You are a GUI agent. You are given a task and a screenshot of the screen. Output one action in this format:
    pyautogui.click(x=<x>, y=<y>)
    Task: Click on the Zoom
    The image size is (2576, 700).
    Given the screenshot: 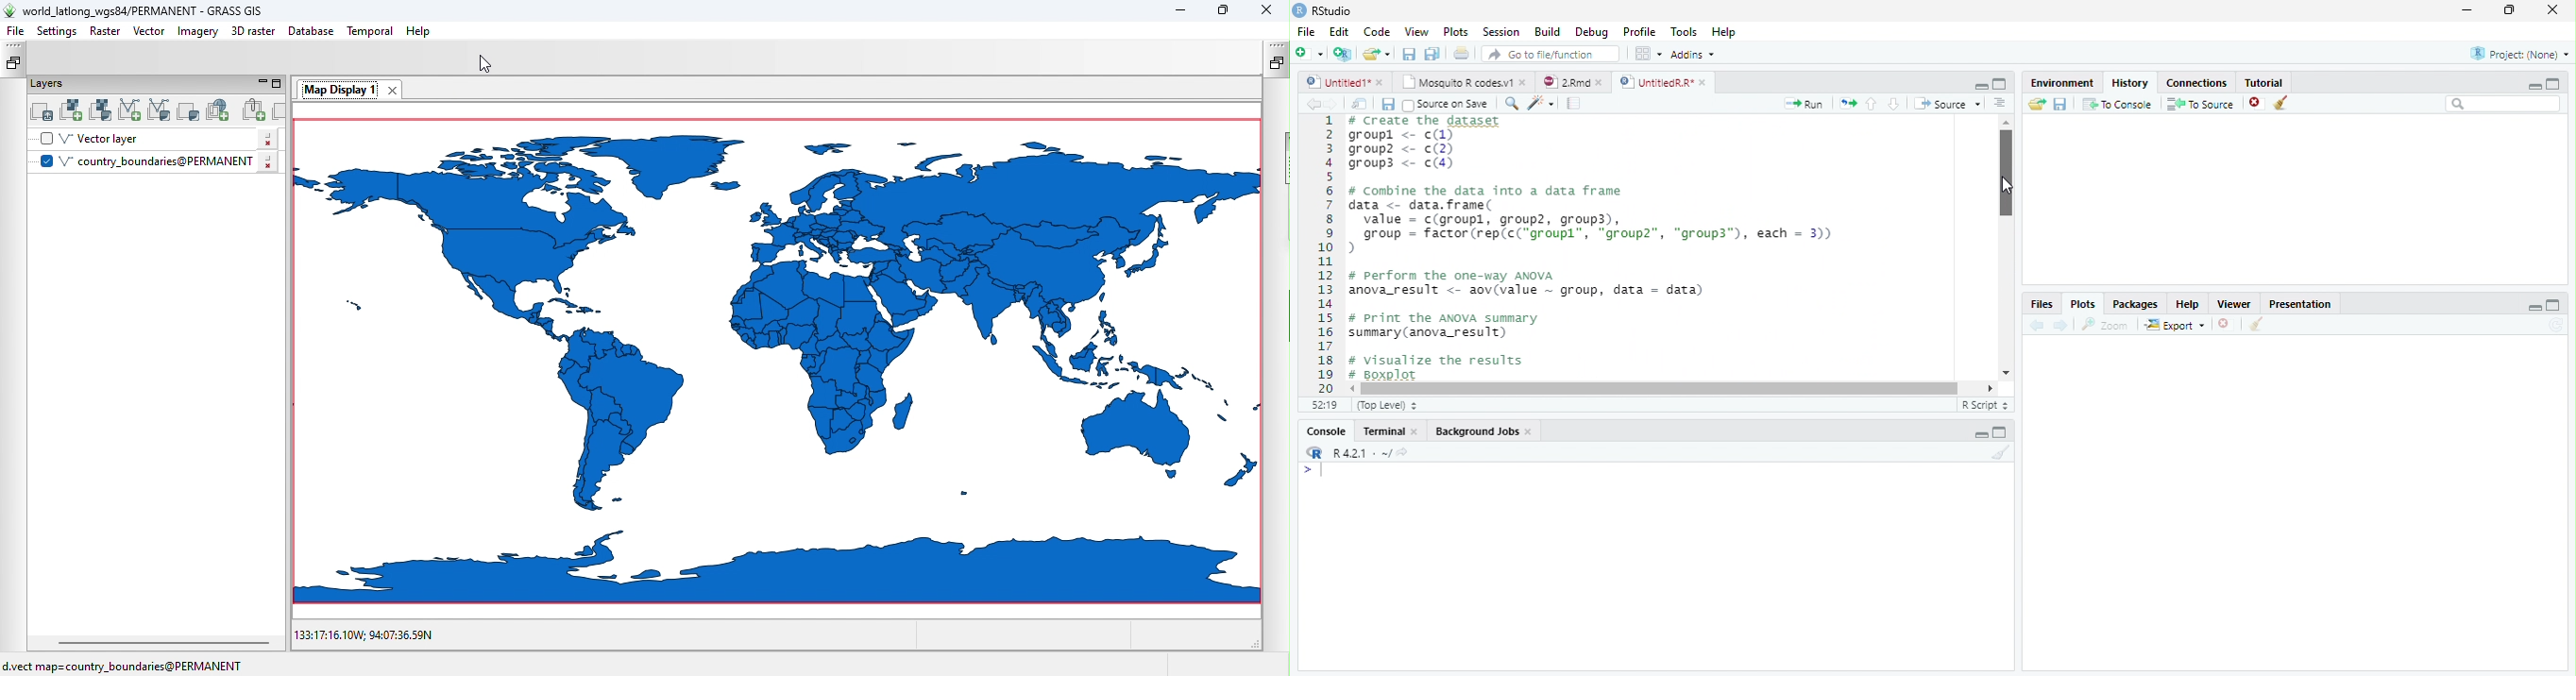 What is the action you would take?
    pyautogui.click(x=2106, y=325)
    